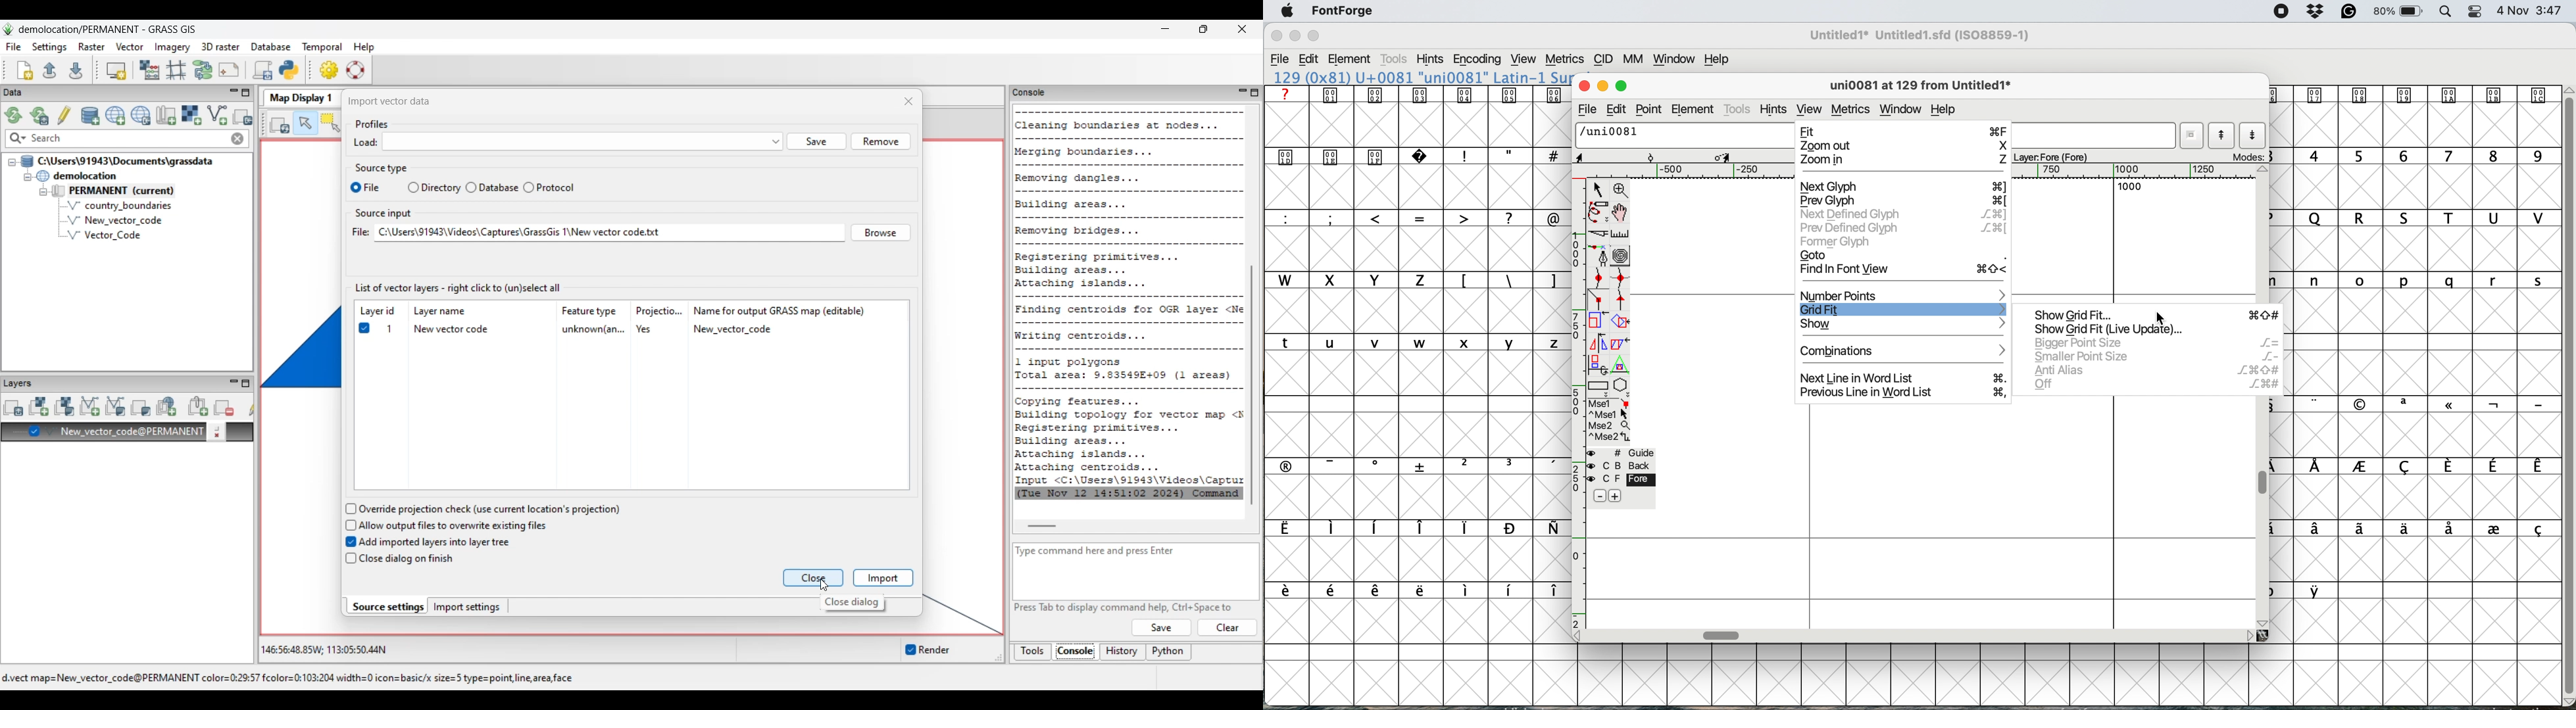  Describe the element at coordinates (1564, 61) in the screenshot. I see `Metrics` at that location.